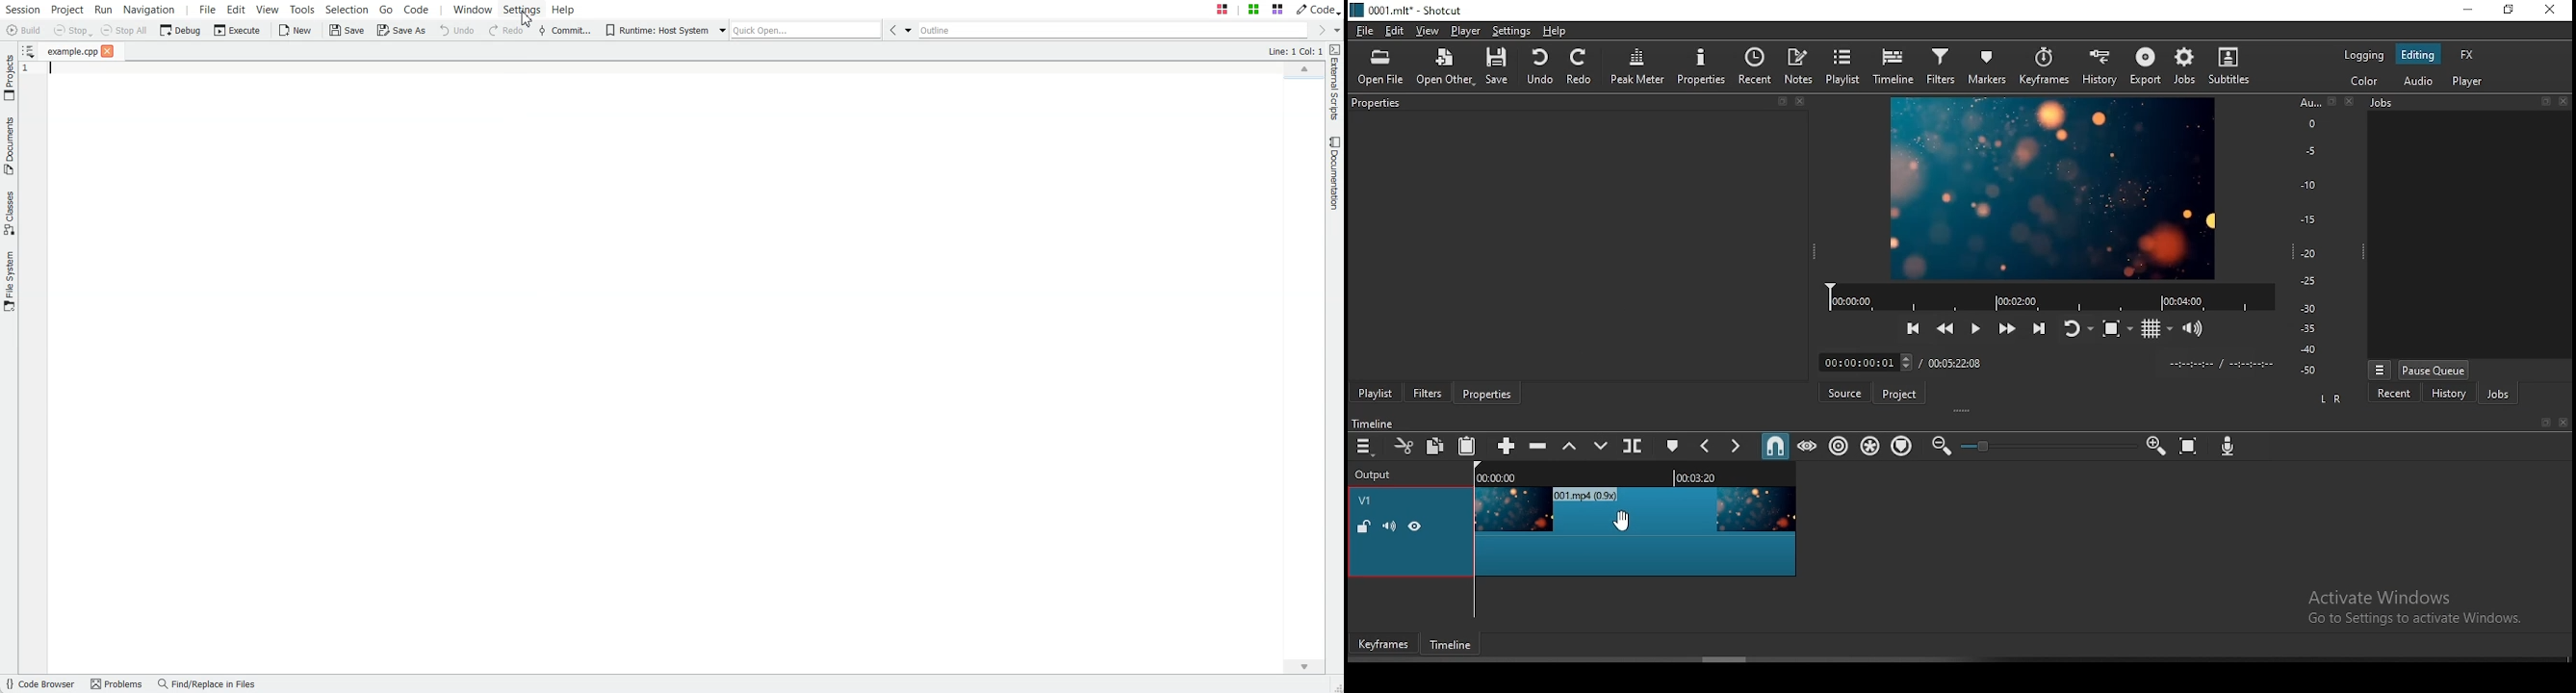  I want to click on elapsed time, so click(1864, 361).